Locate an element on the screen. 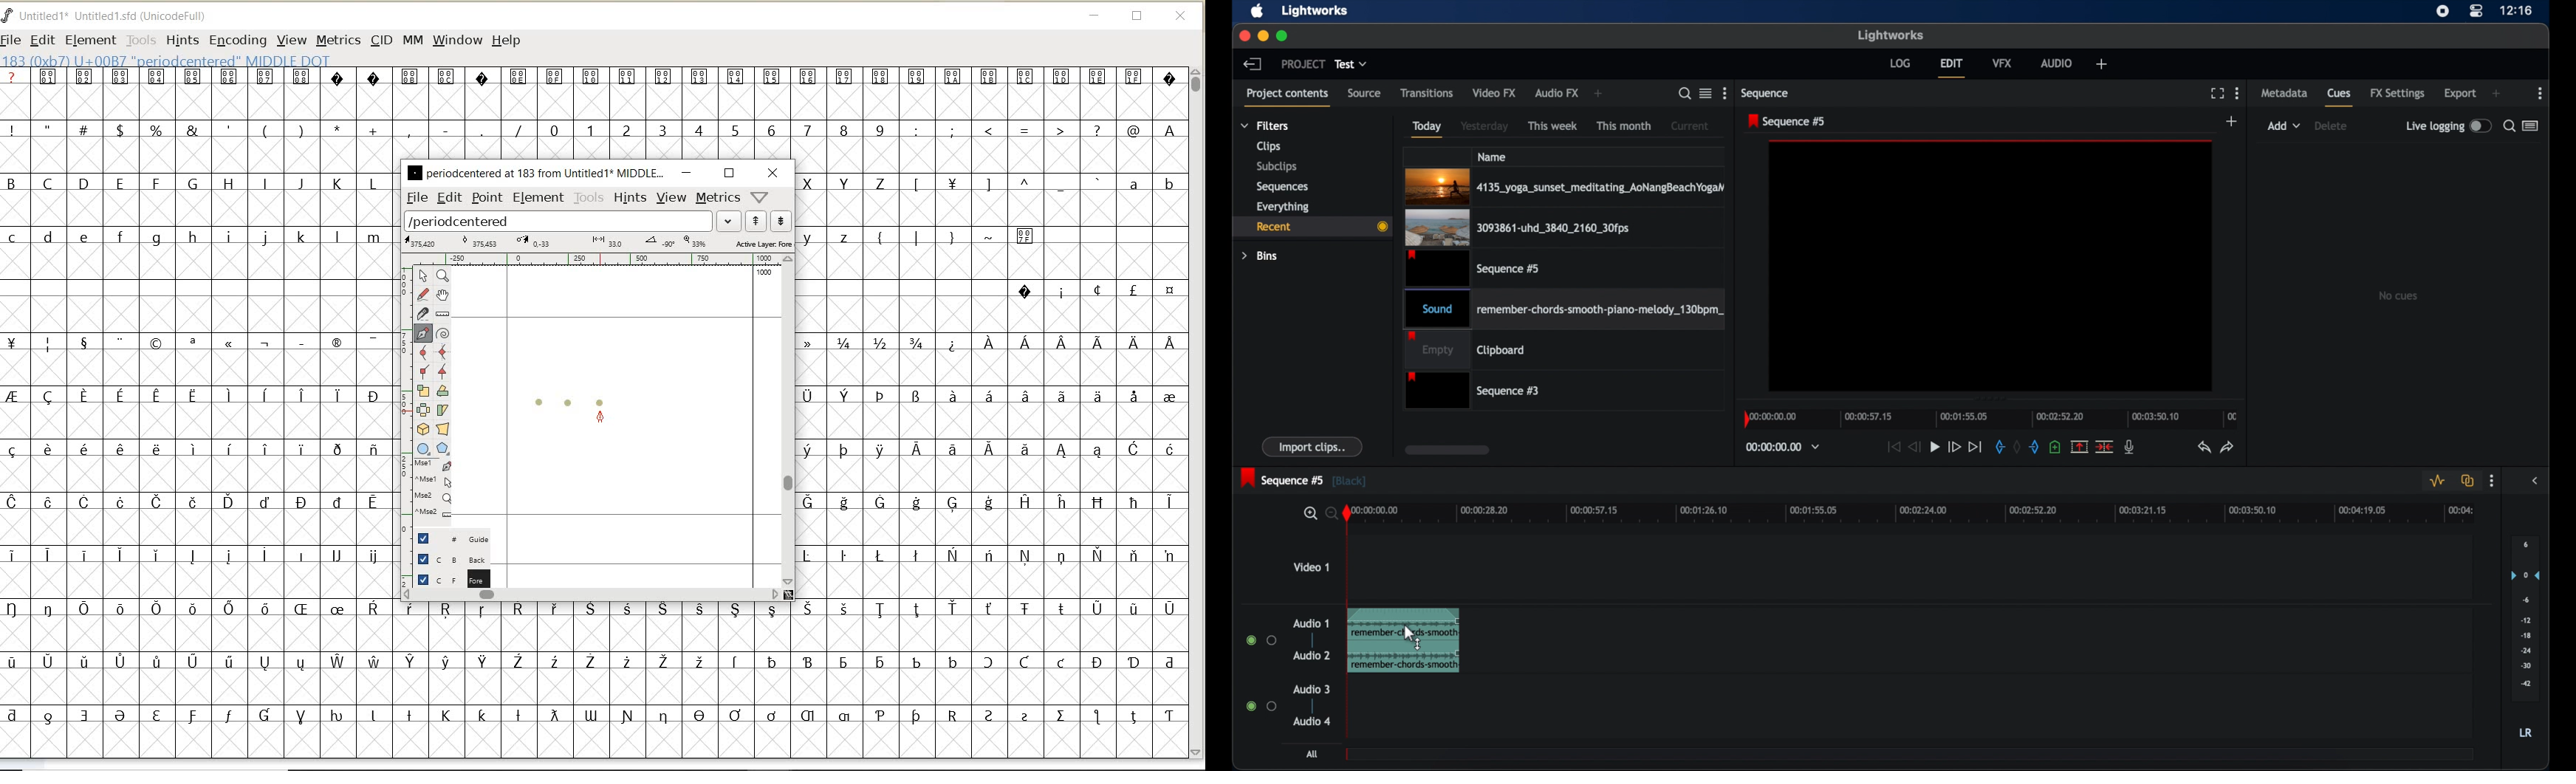 The image size is (2576, 784). sidebar is located at coordinates (2536, 480).